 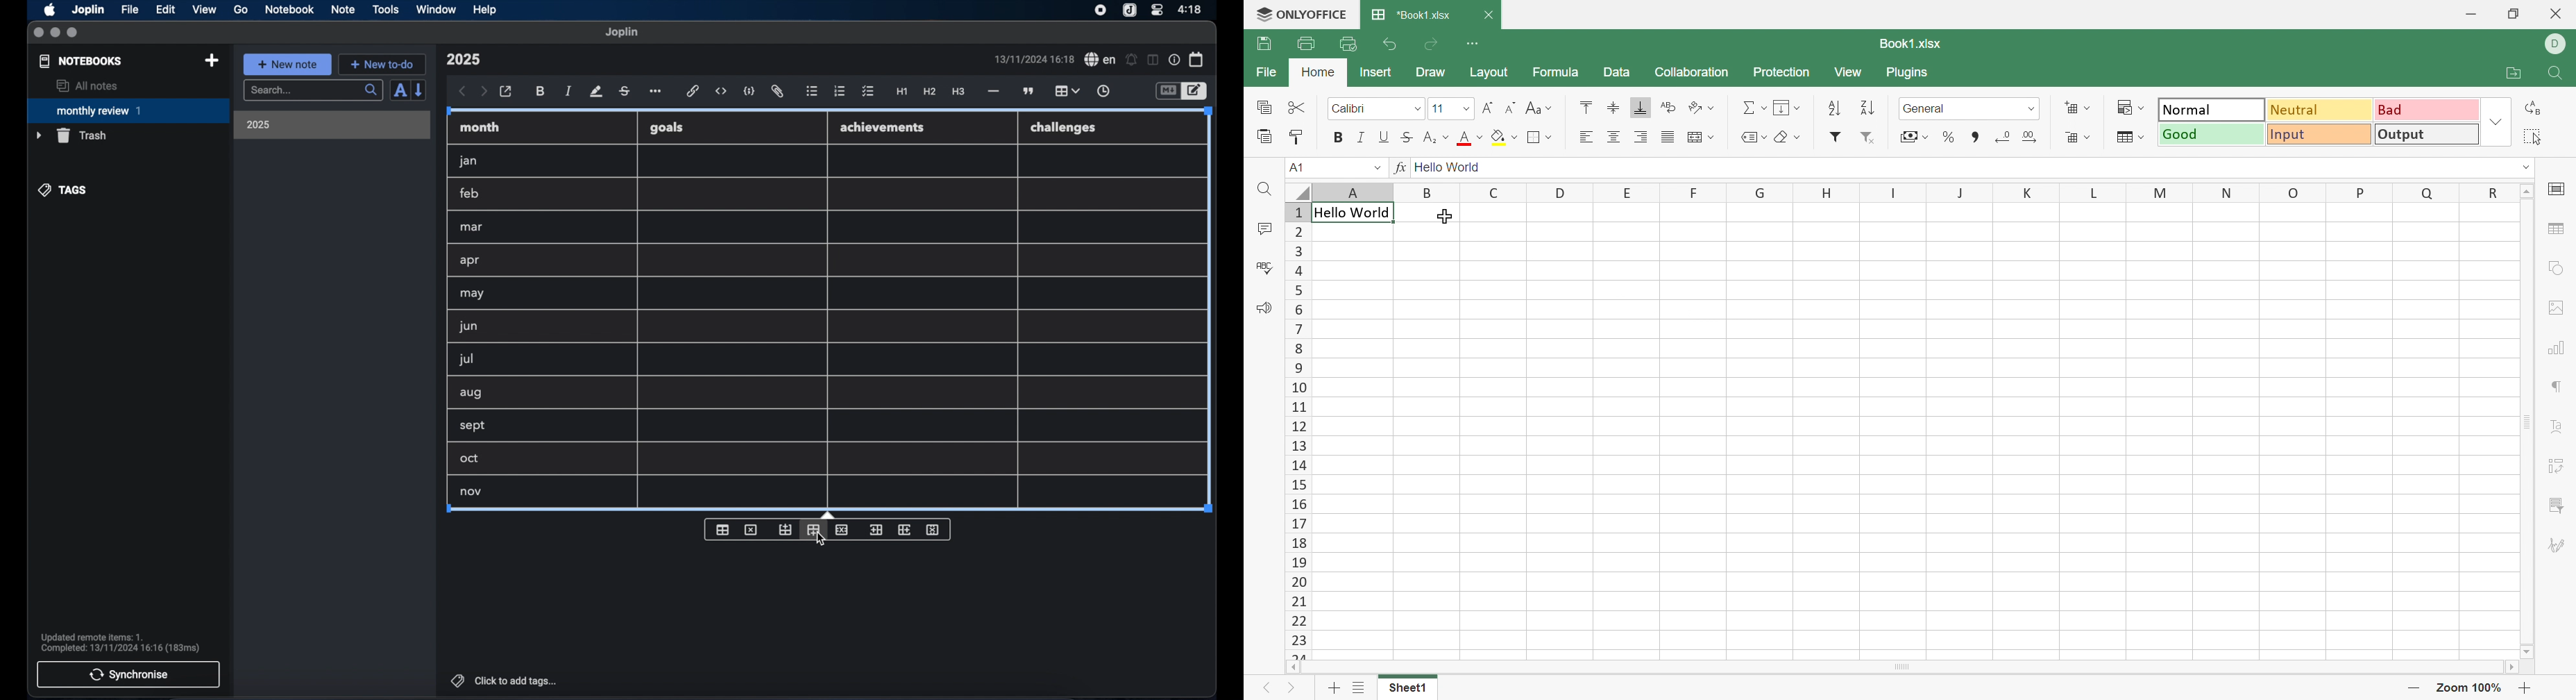 What do you see at coordinates (2413, 685) in the screenshot?
I see `Zoom out` at bounding box center [2413, 685].